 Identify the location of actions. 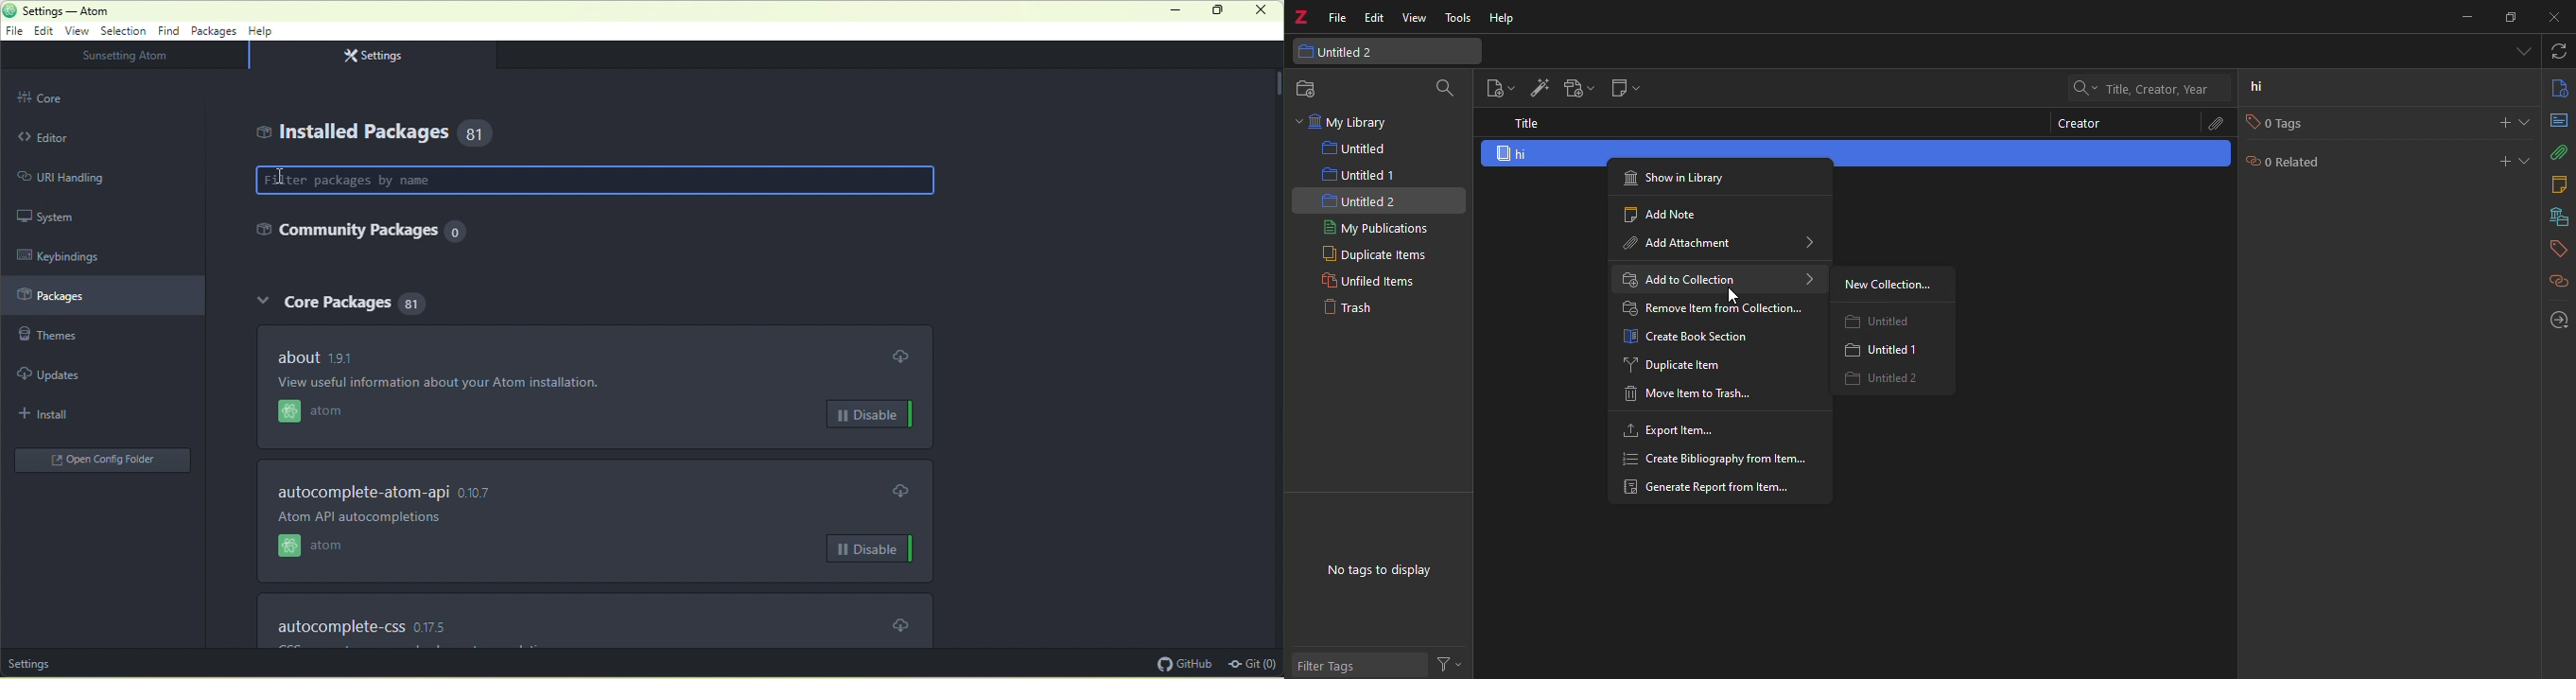
(1453, 663).